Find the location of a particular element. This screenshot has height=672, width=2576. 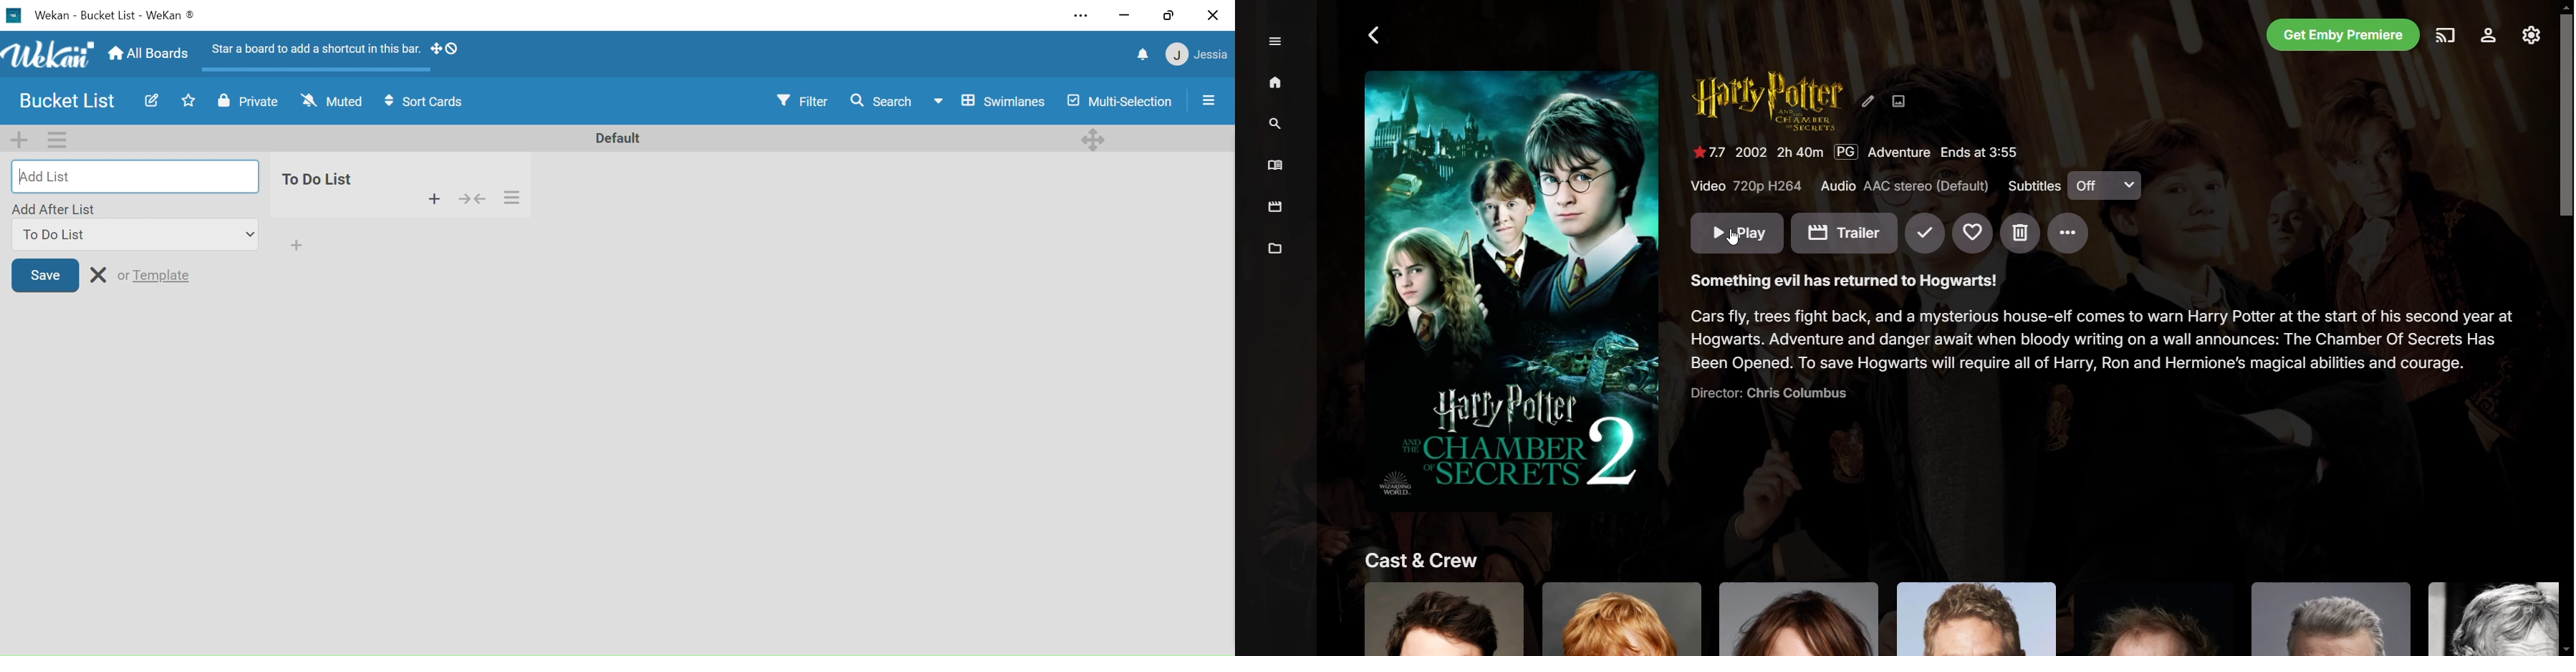

Books is located at coordinates (1277, 165).